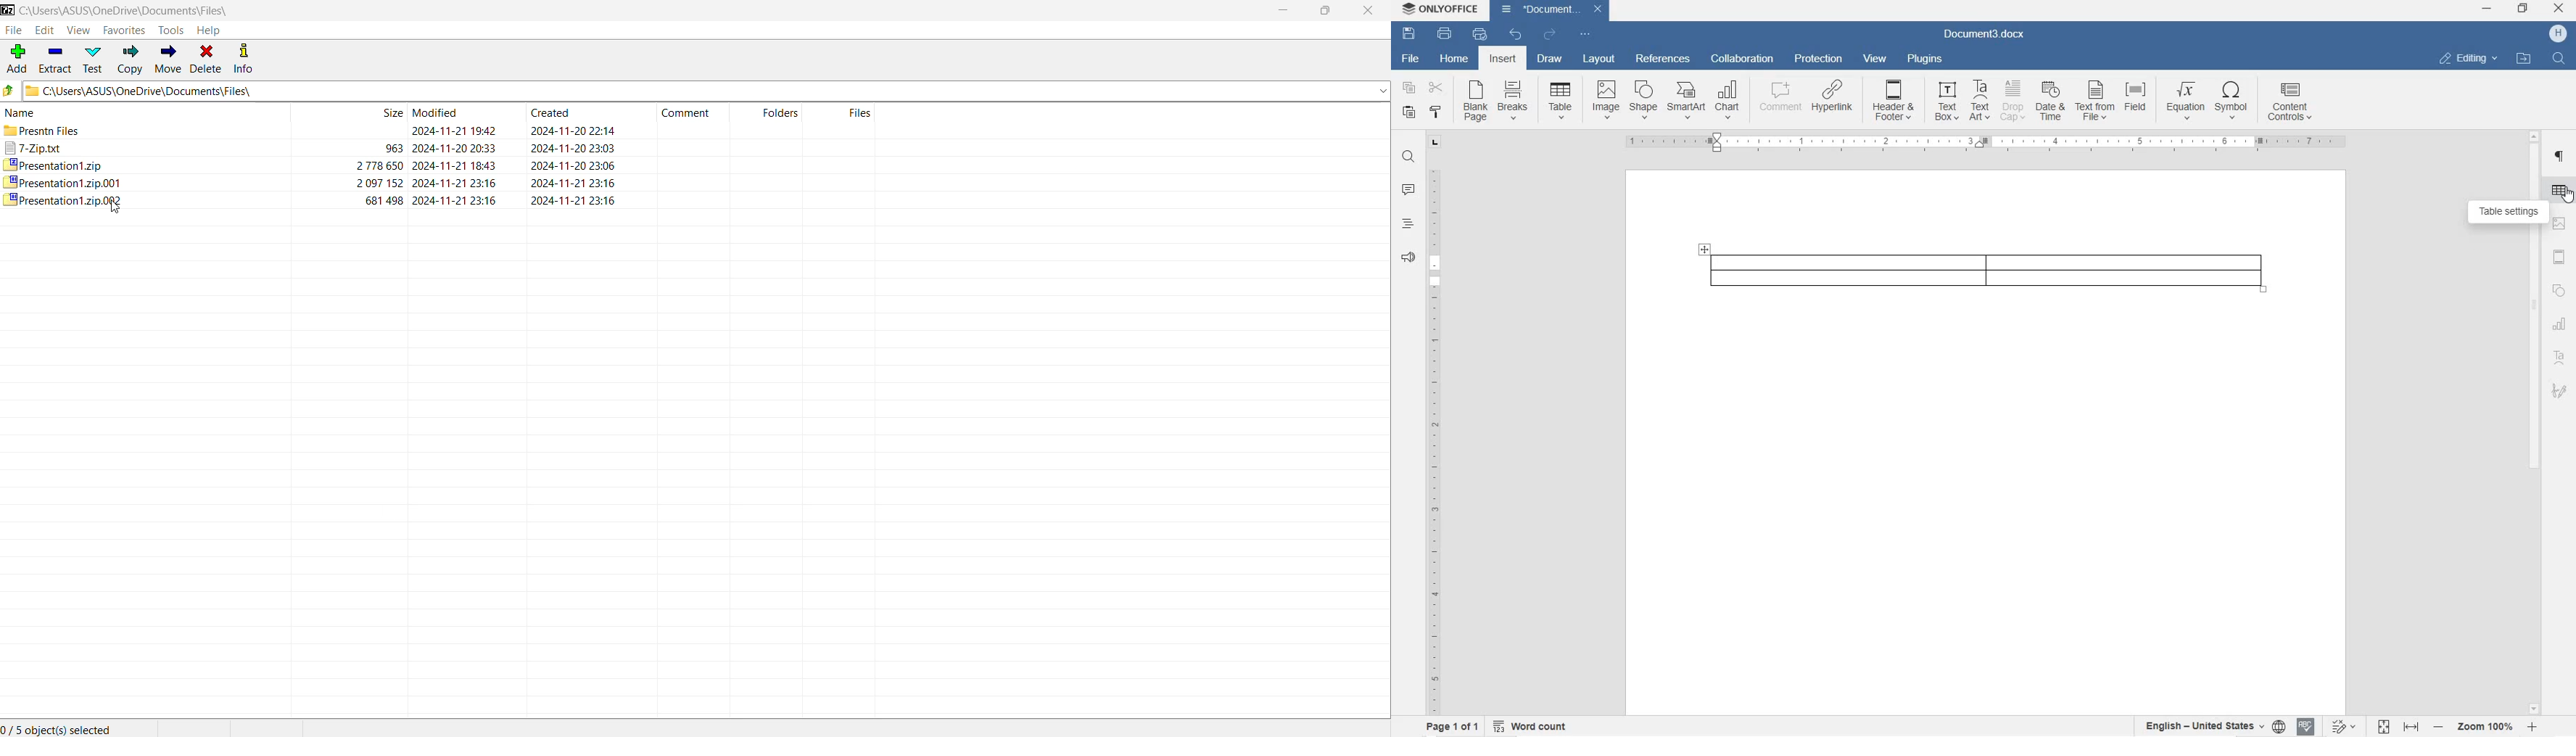 This screenshot has height=756, width=2576. Describe the element at coordinates (2292, 104) in the screenshot. I see `CONTENT CONTROLS` at that location.